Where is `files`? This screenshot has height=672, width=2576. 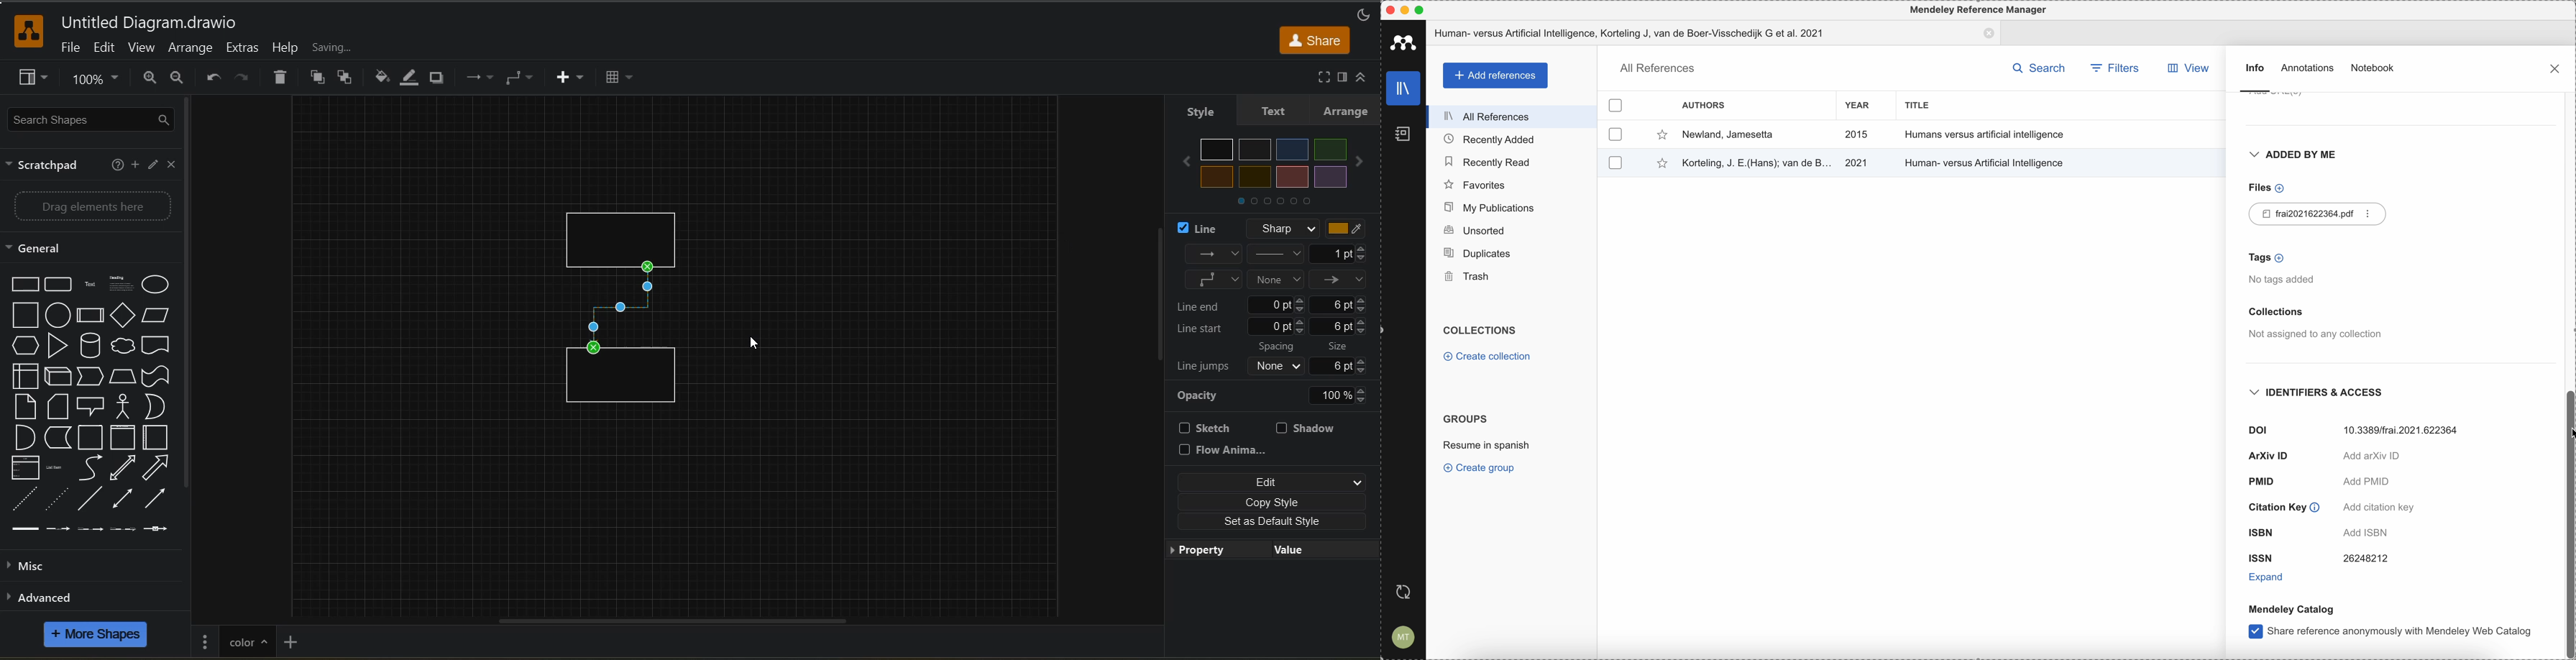
files is located at coordinates (2265, 188).